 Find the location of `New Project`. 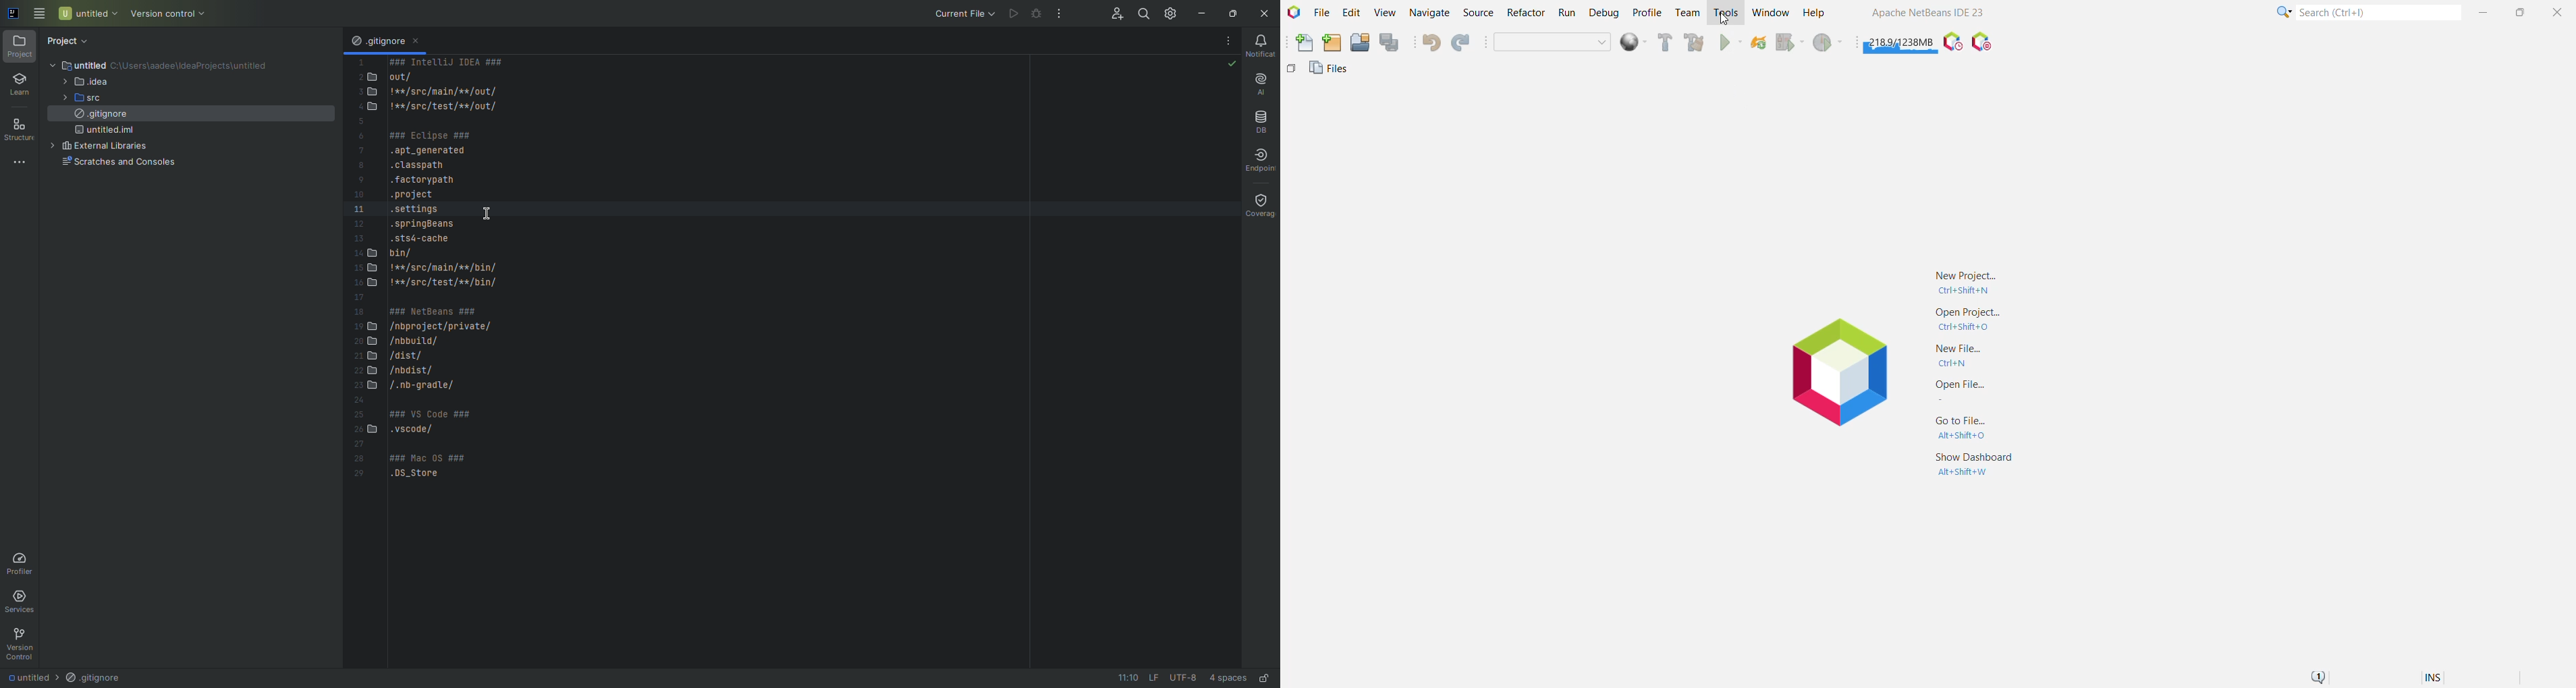

New Project is located at coordinates (1332, 43).